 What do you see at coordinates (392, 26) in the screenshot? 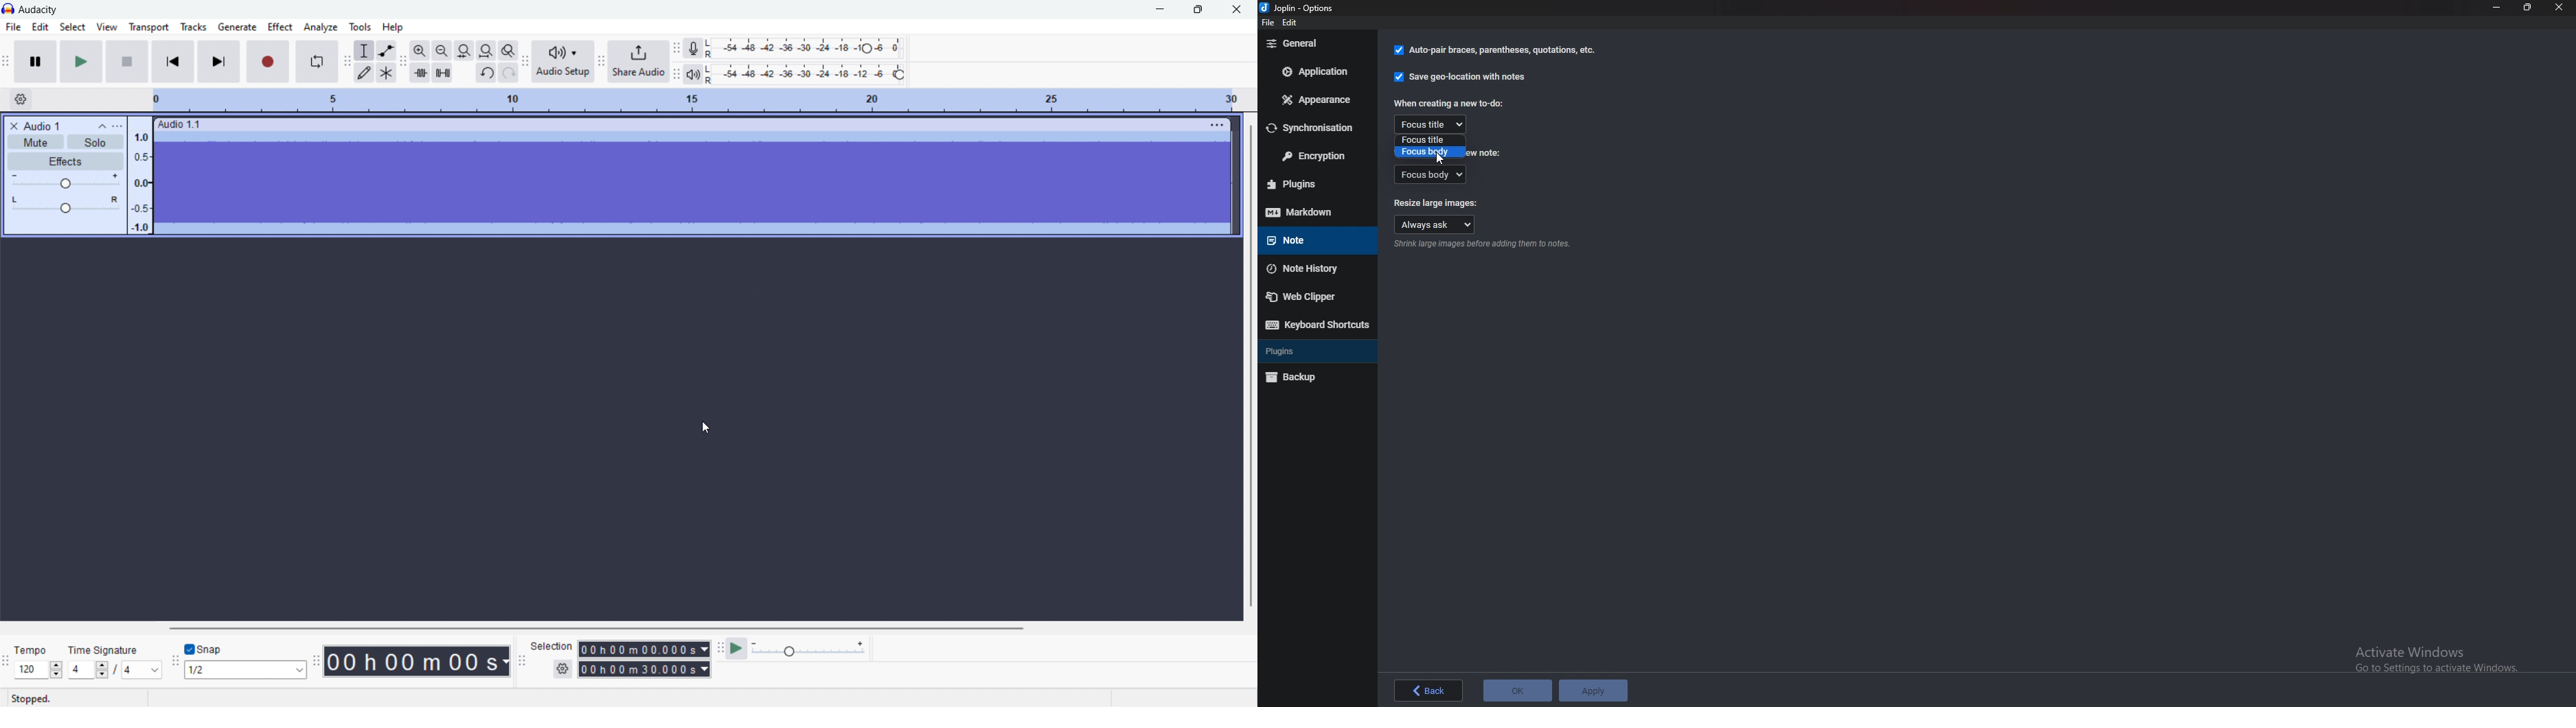
I see `help` at bounding box center [392, 26].